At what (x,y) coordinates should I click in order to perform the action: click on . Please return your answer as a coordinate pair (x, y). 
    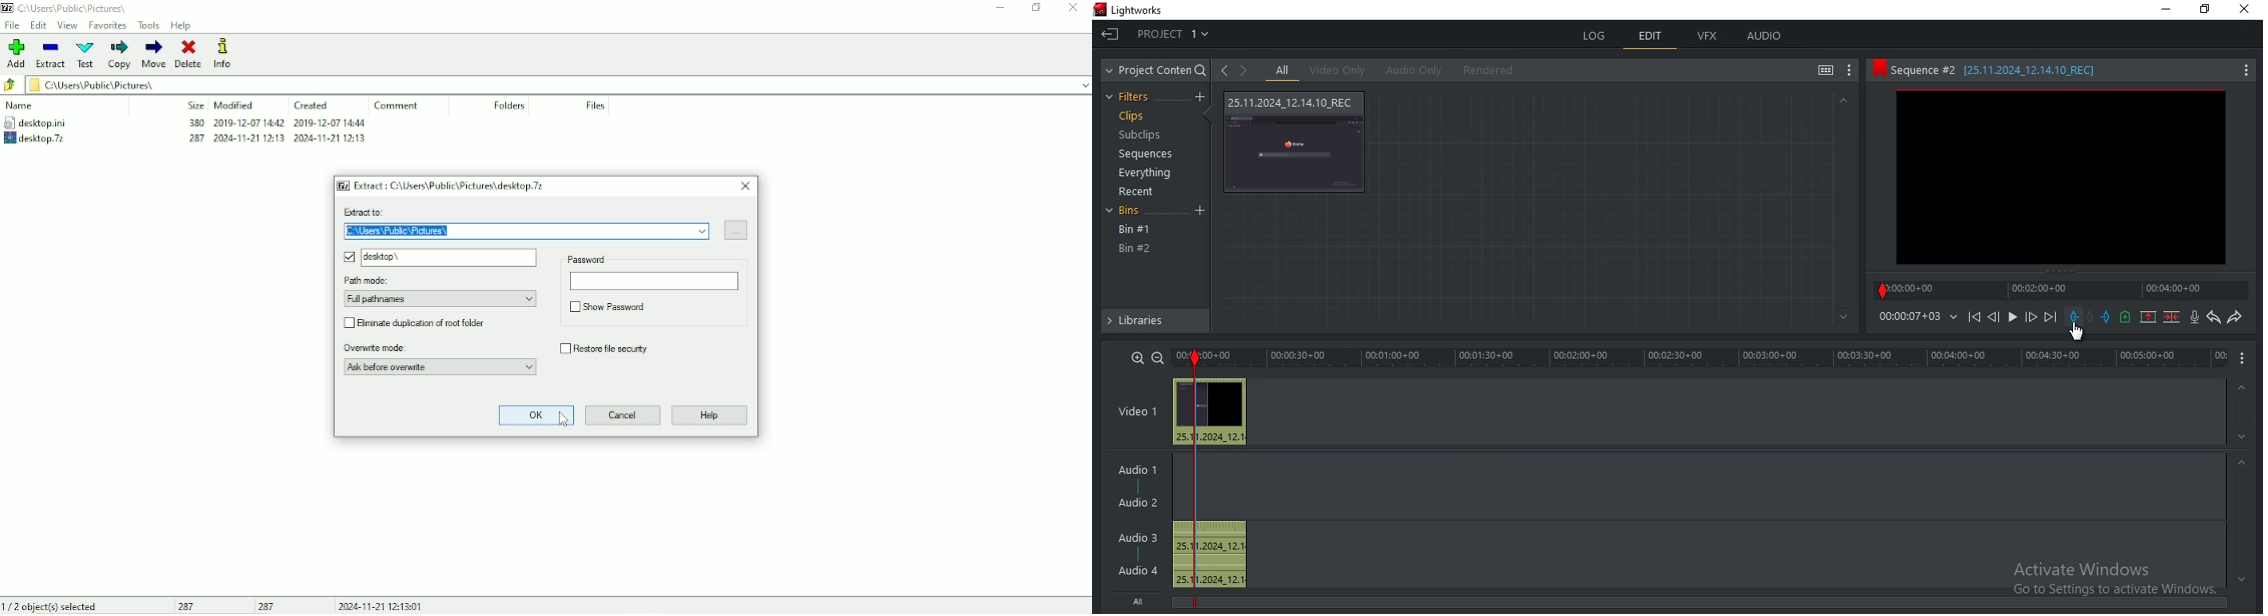
    Looking at the image, I should click on (1243, 71).